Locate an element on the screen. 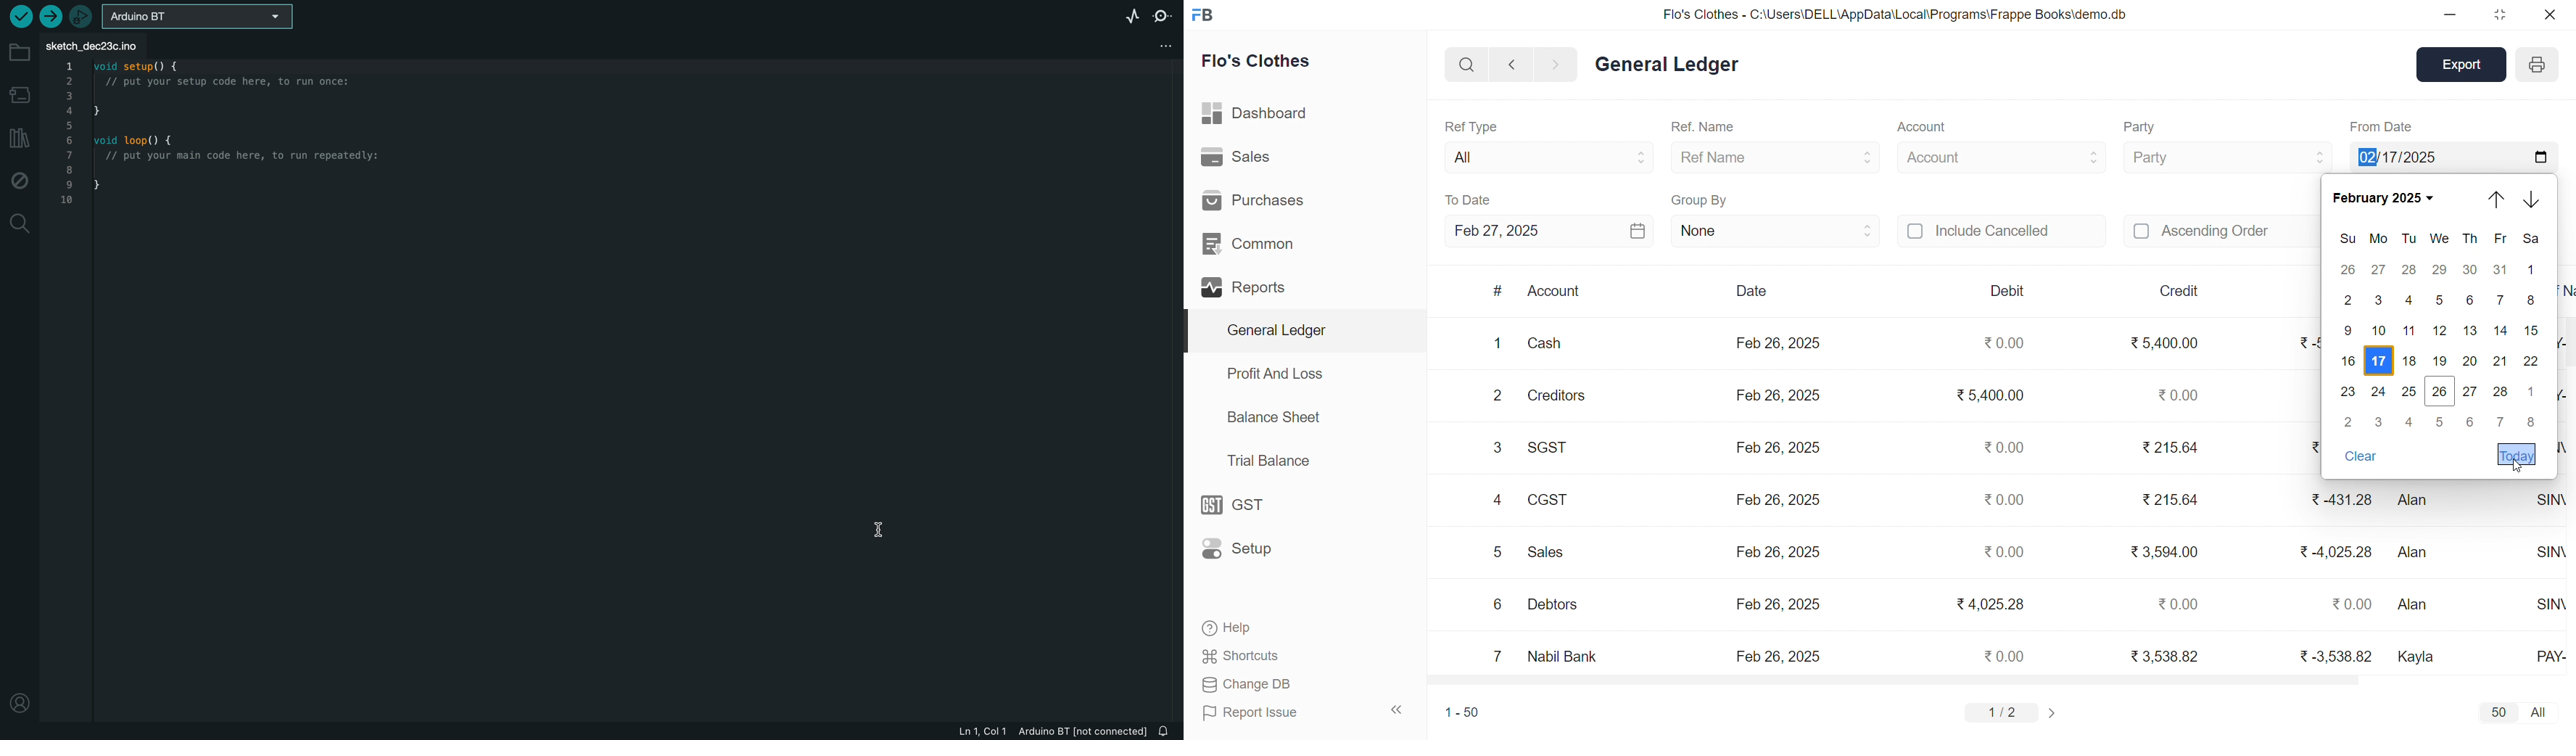 The width and height of the screenshot is (2576, 756). We is located at coordinates (2438, 239).